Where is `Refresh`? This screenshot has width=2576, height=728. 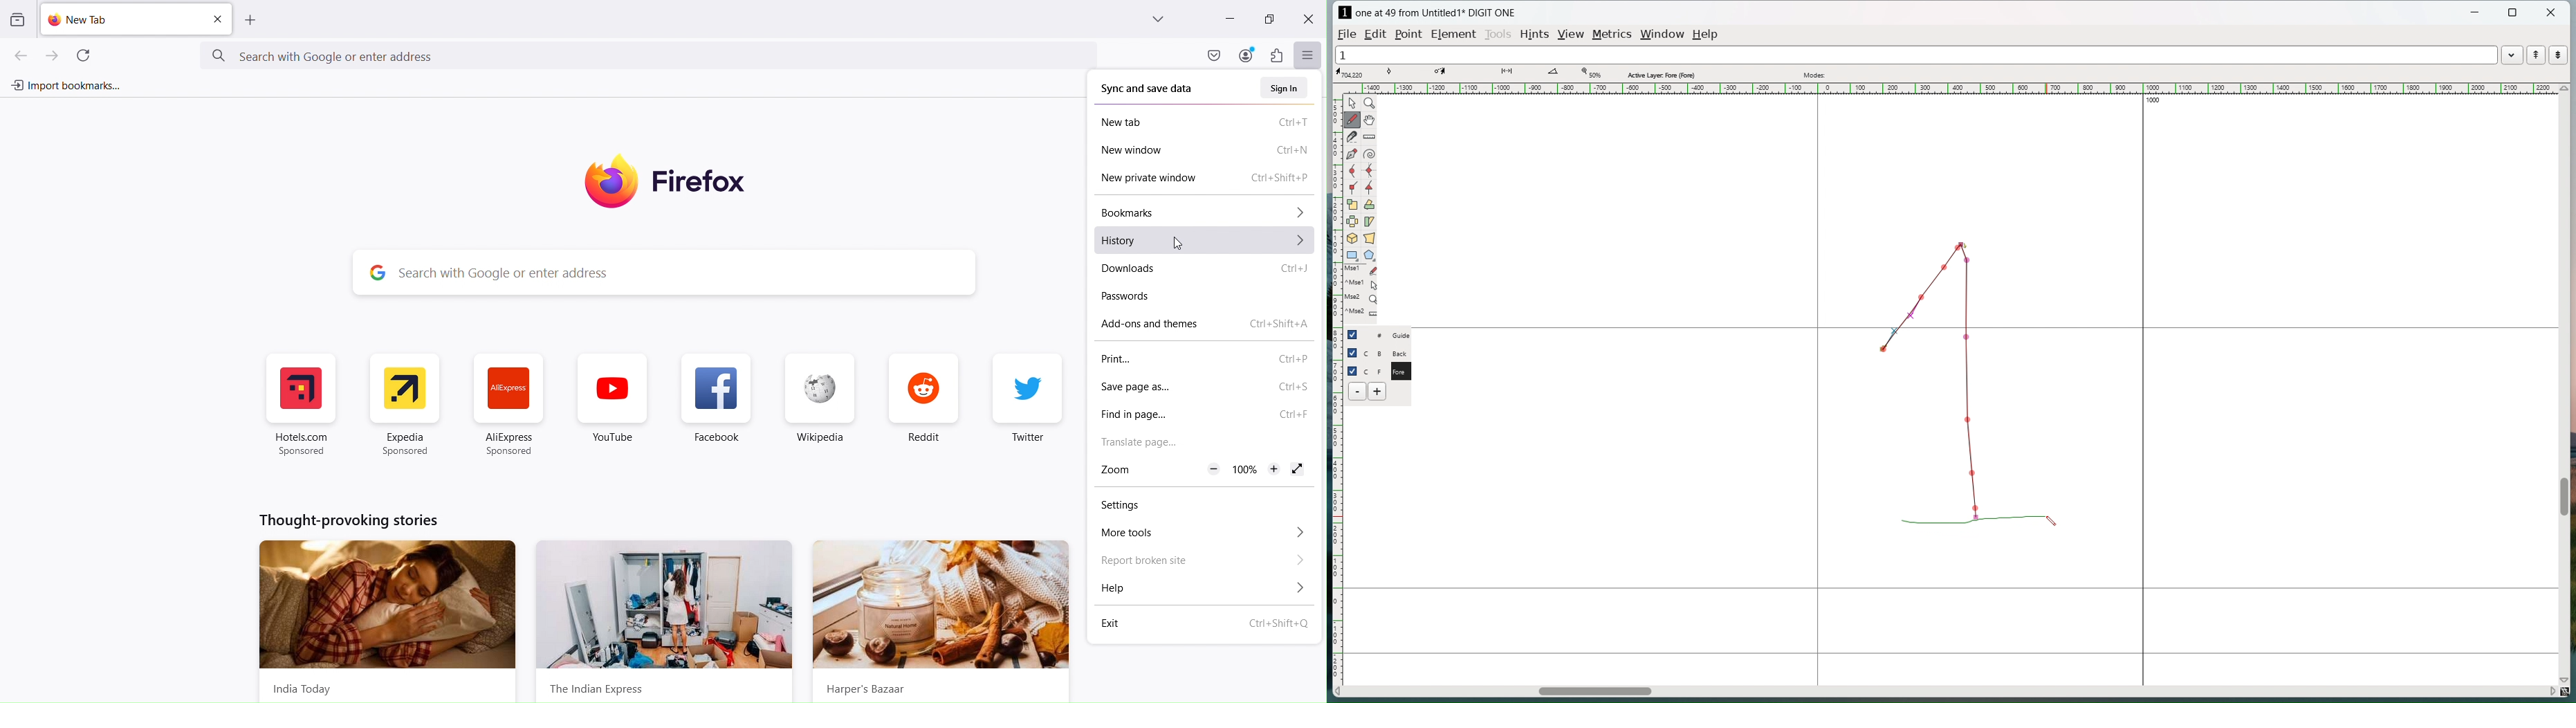
Refresh is located at coordinates (84, 54).